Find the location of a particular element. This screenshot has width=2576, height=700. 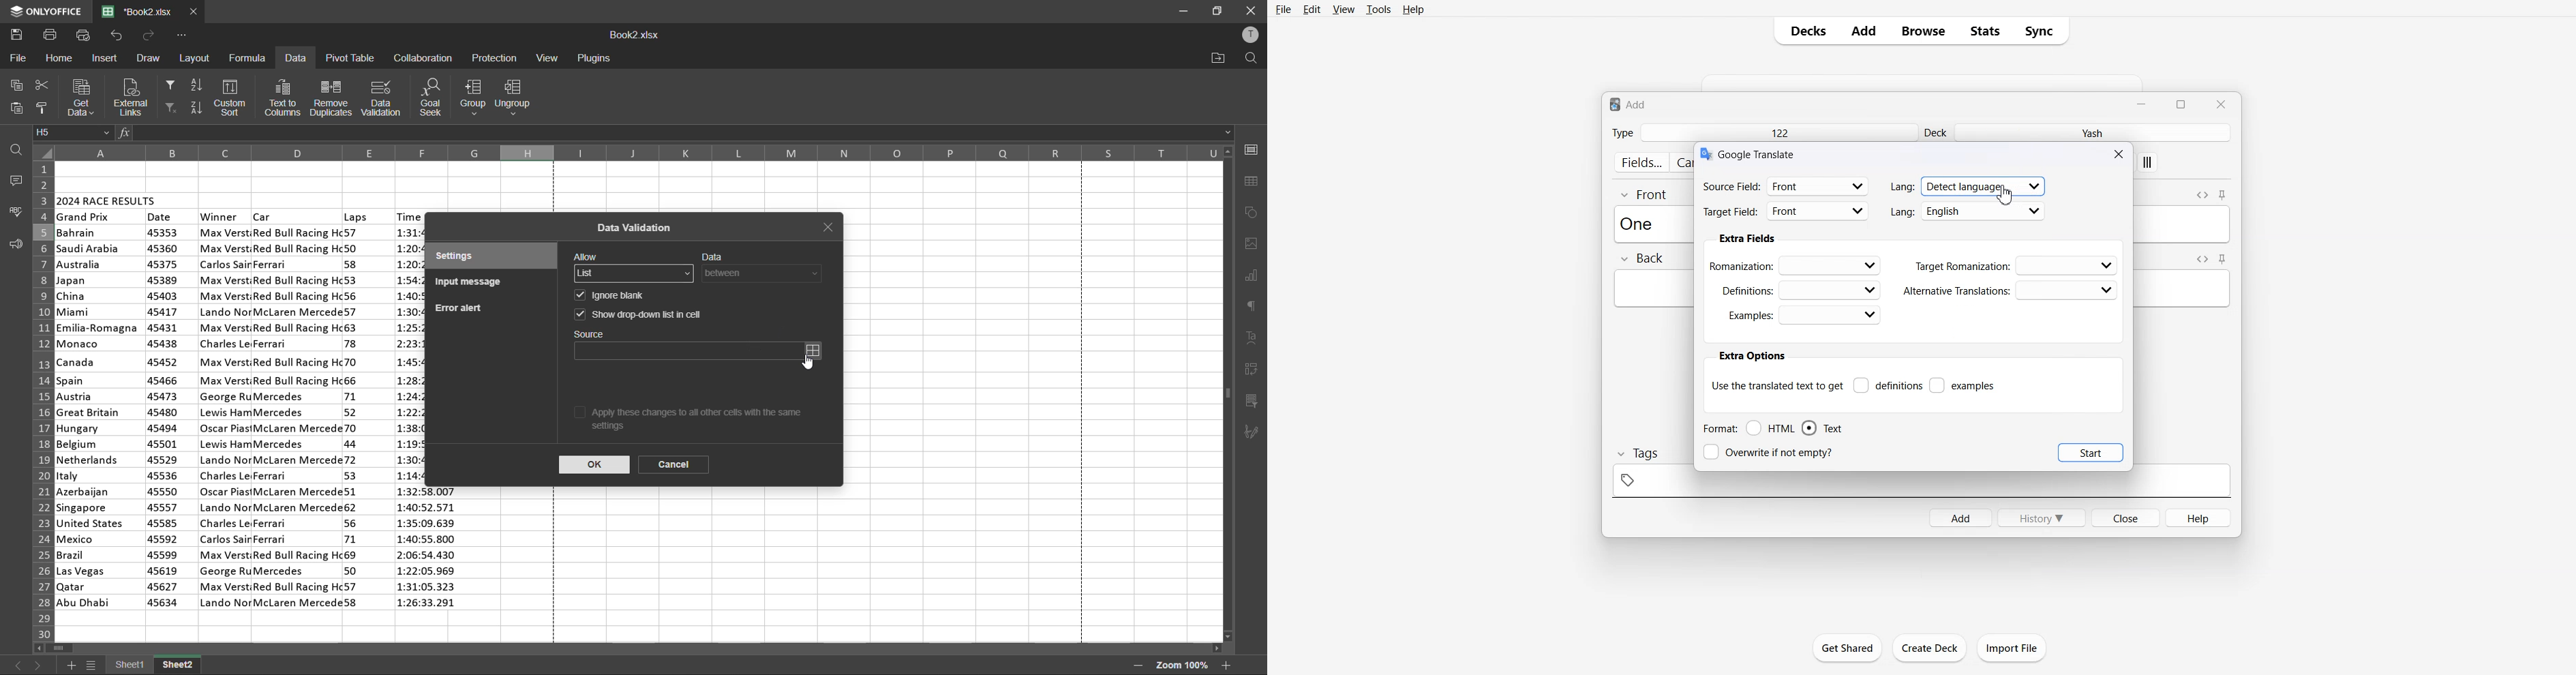

checkbox is located at coordinates (580, 411).